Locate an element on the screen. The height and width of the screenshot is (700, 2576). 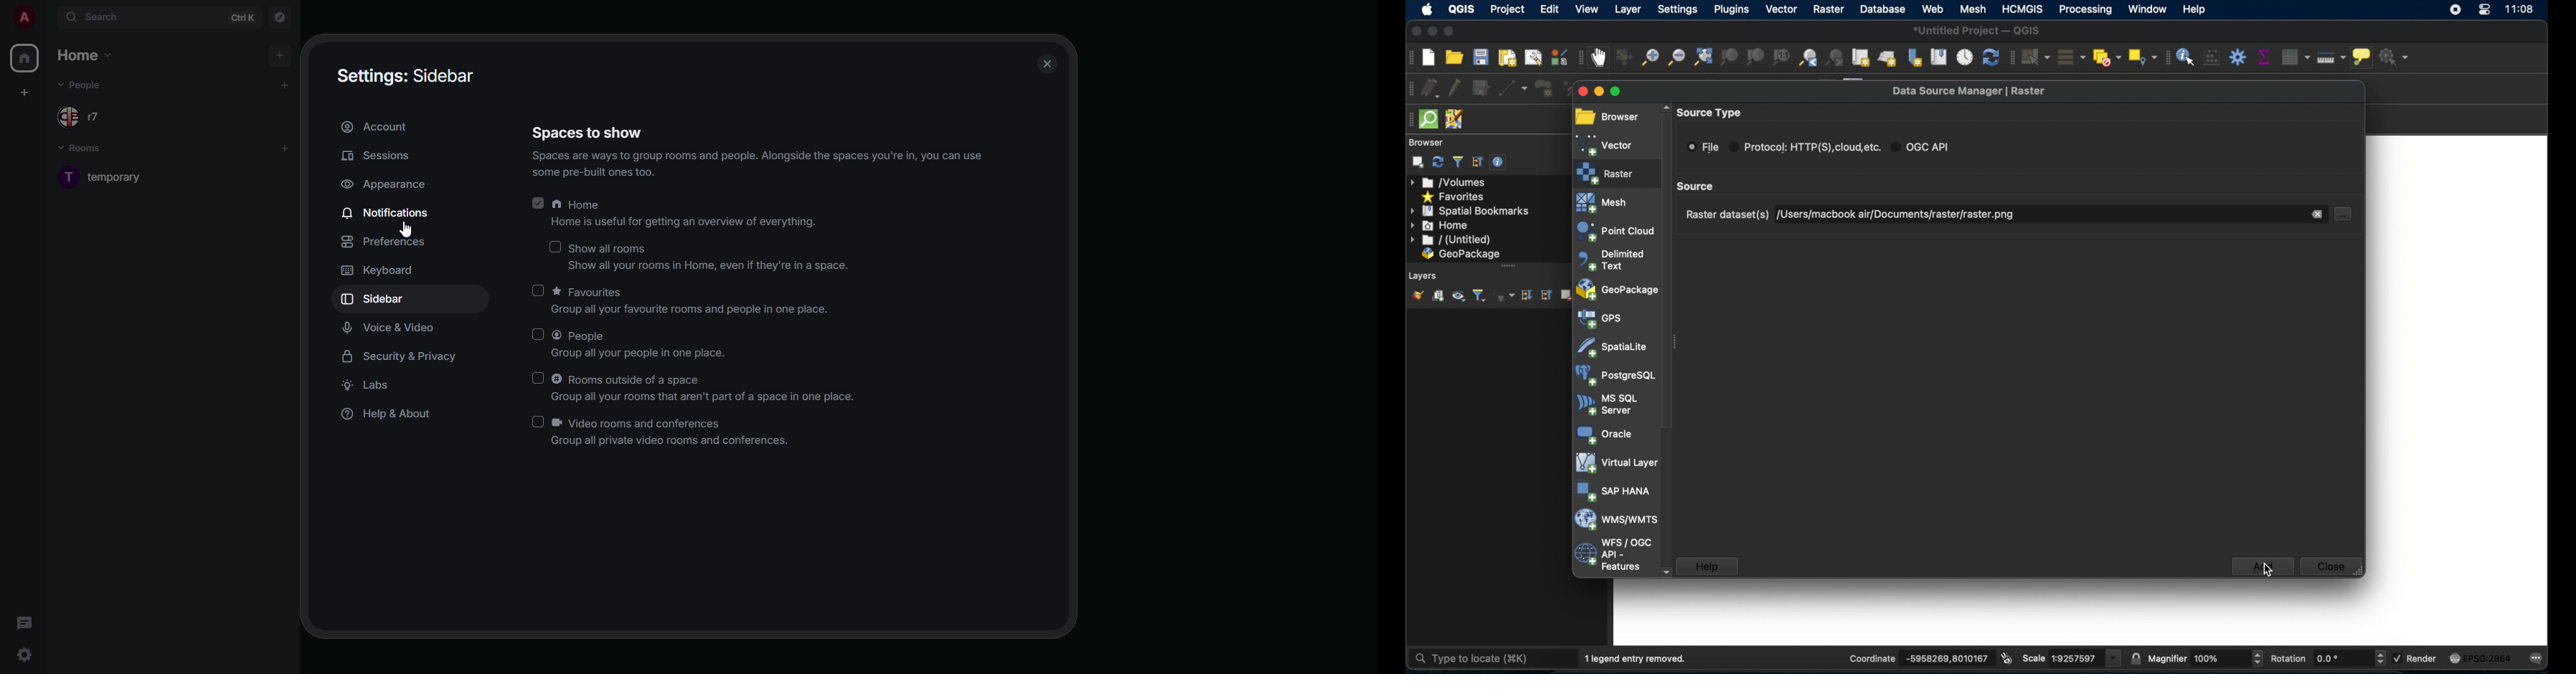
spatial bookmarks is located at coordinates (1470, 211).